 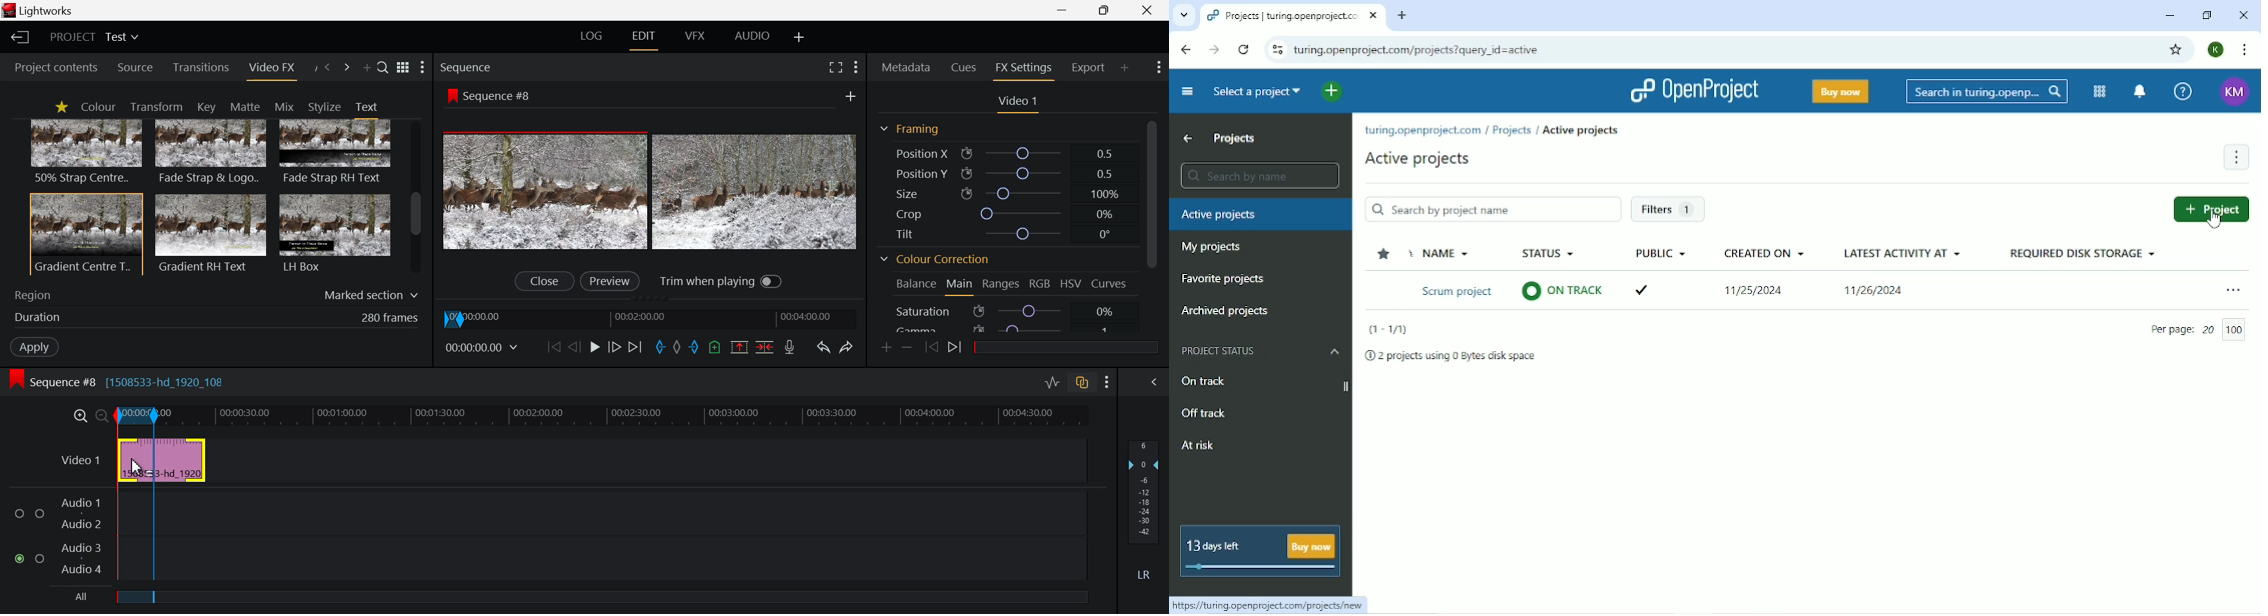 What do you see at coordinates (1157, 383) in the screenshot?
I see `Show Audio Mix` at bounding box center [1157, 383].